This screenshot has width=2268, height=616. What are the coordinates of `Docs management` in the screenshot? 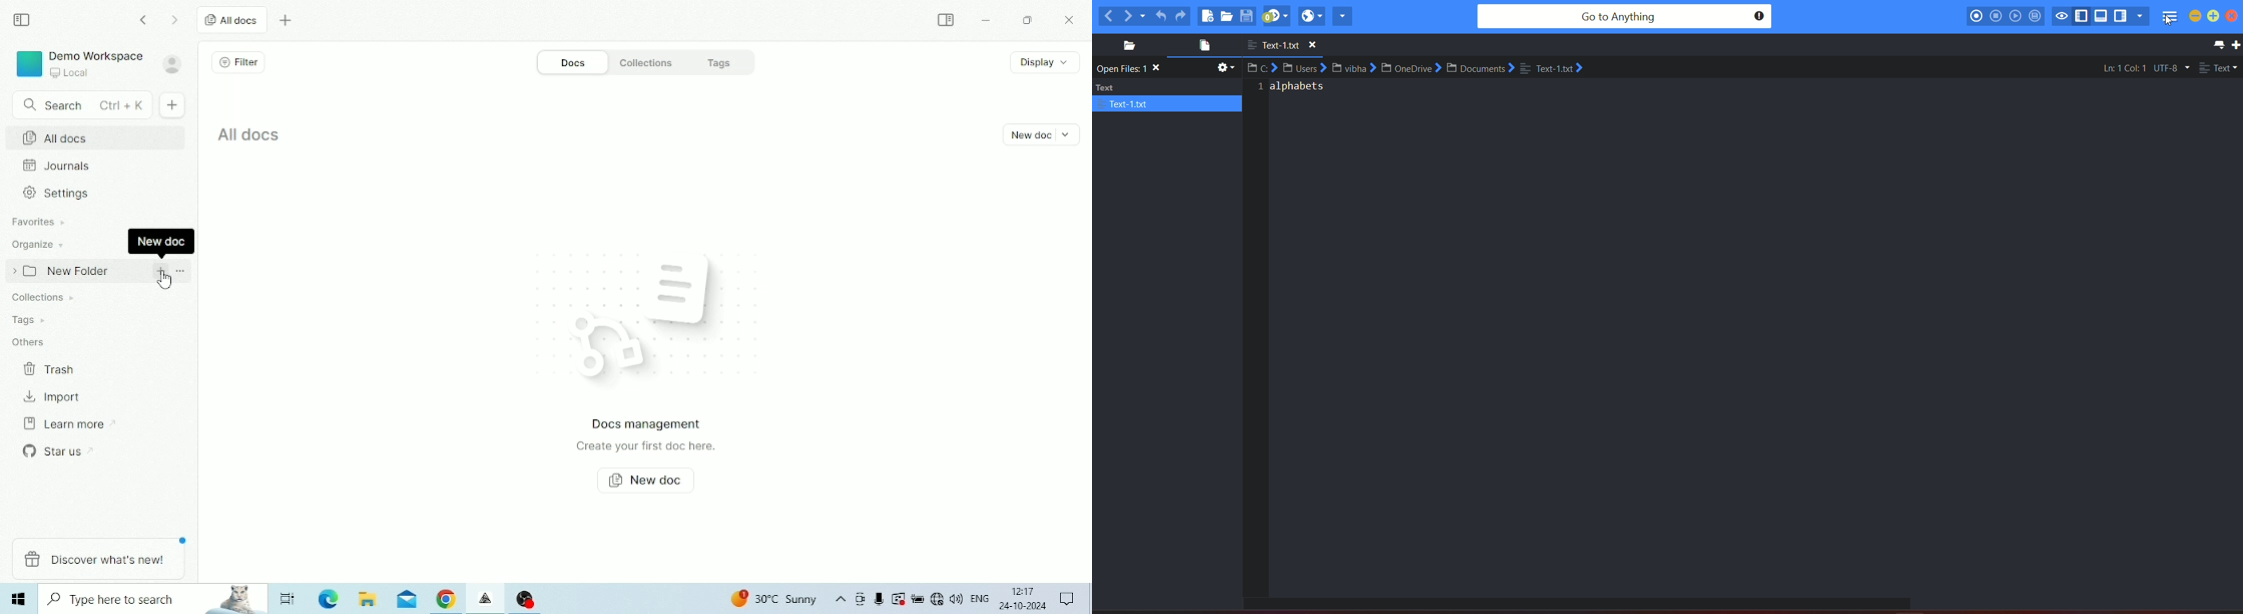 It's located at (648, 424).